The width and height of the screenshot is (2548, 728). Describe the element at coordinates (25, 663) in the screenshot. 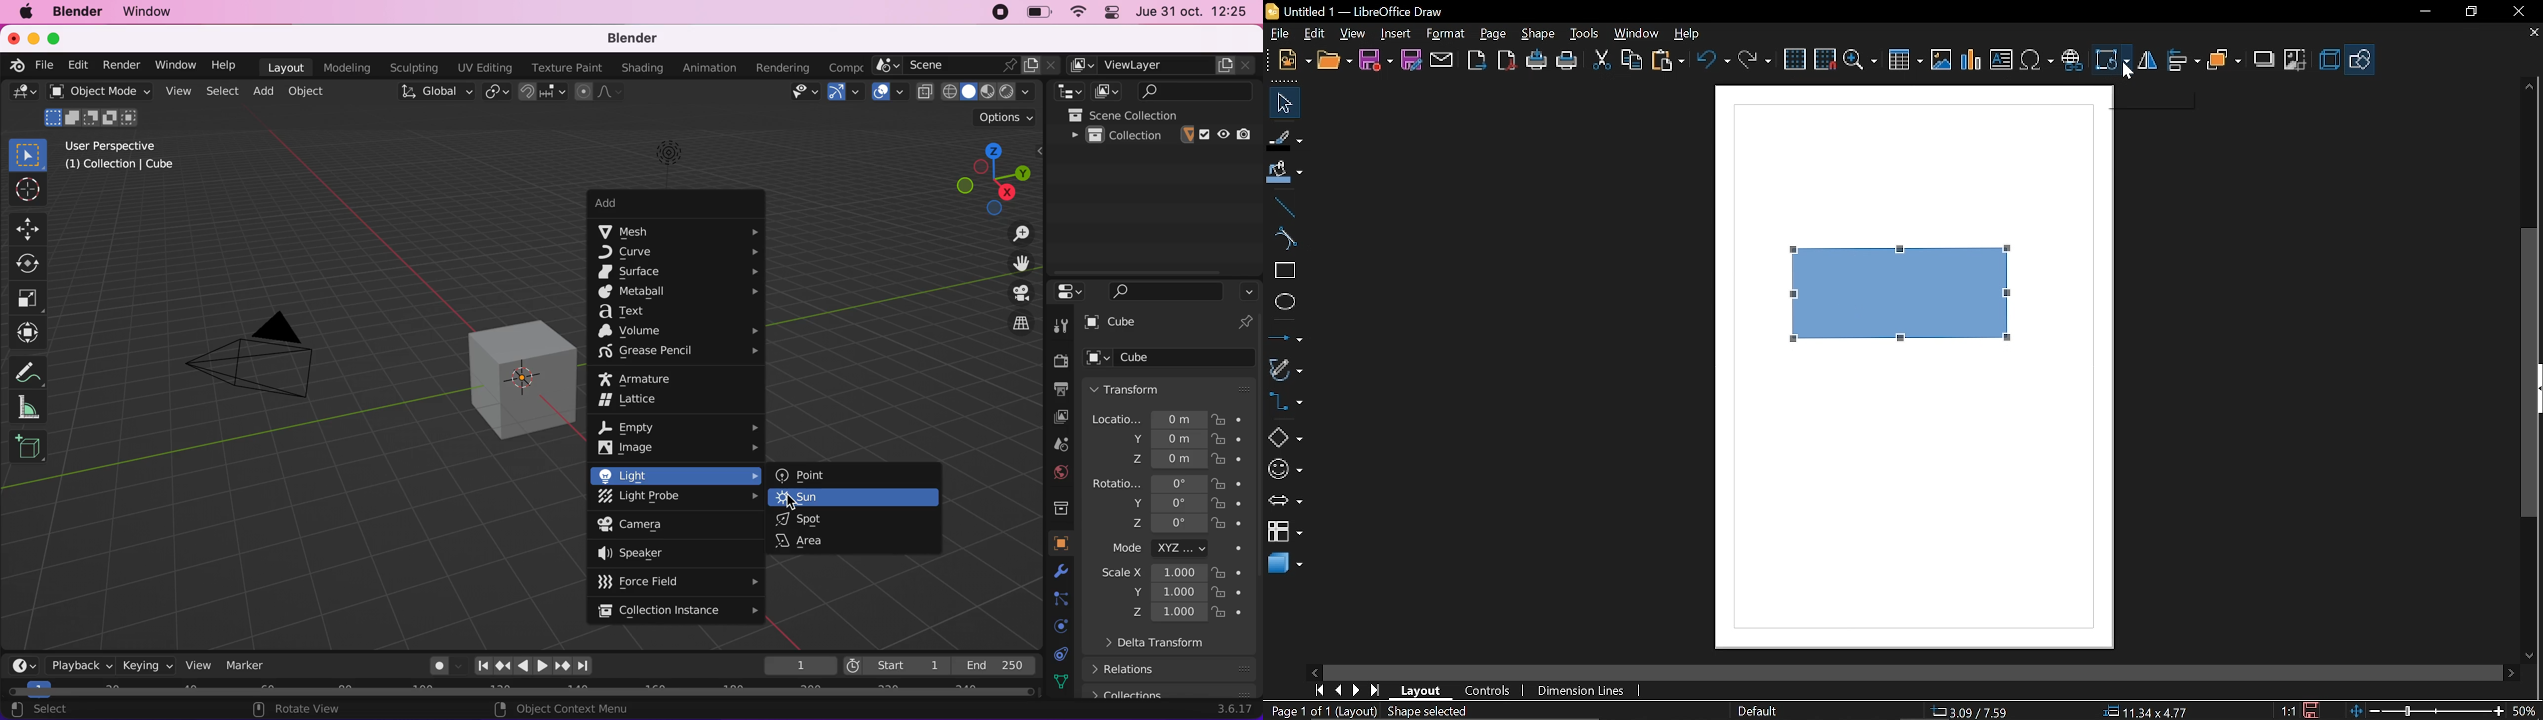

I see `editor type` at that location.